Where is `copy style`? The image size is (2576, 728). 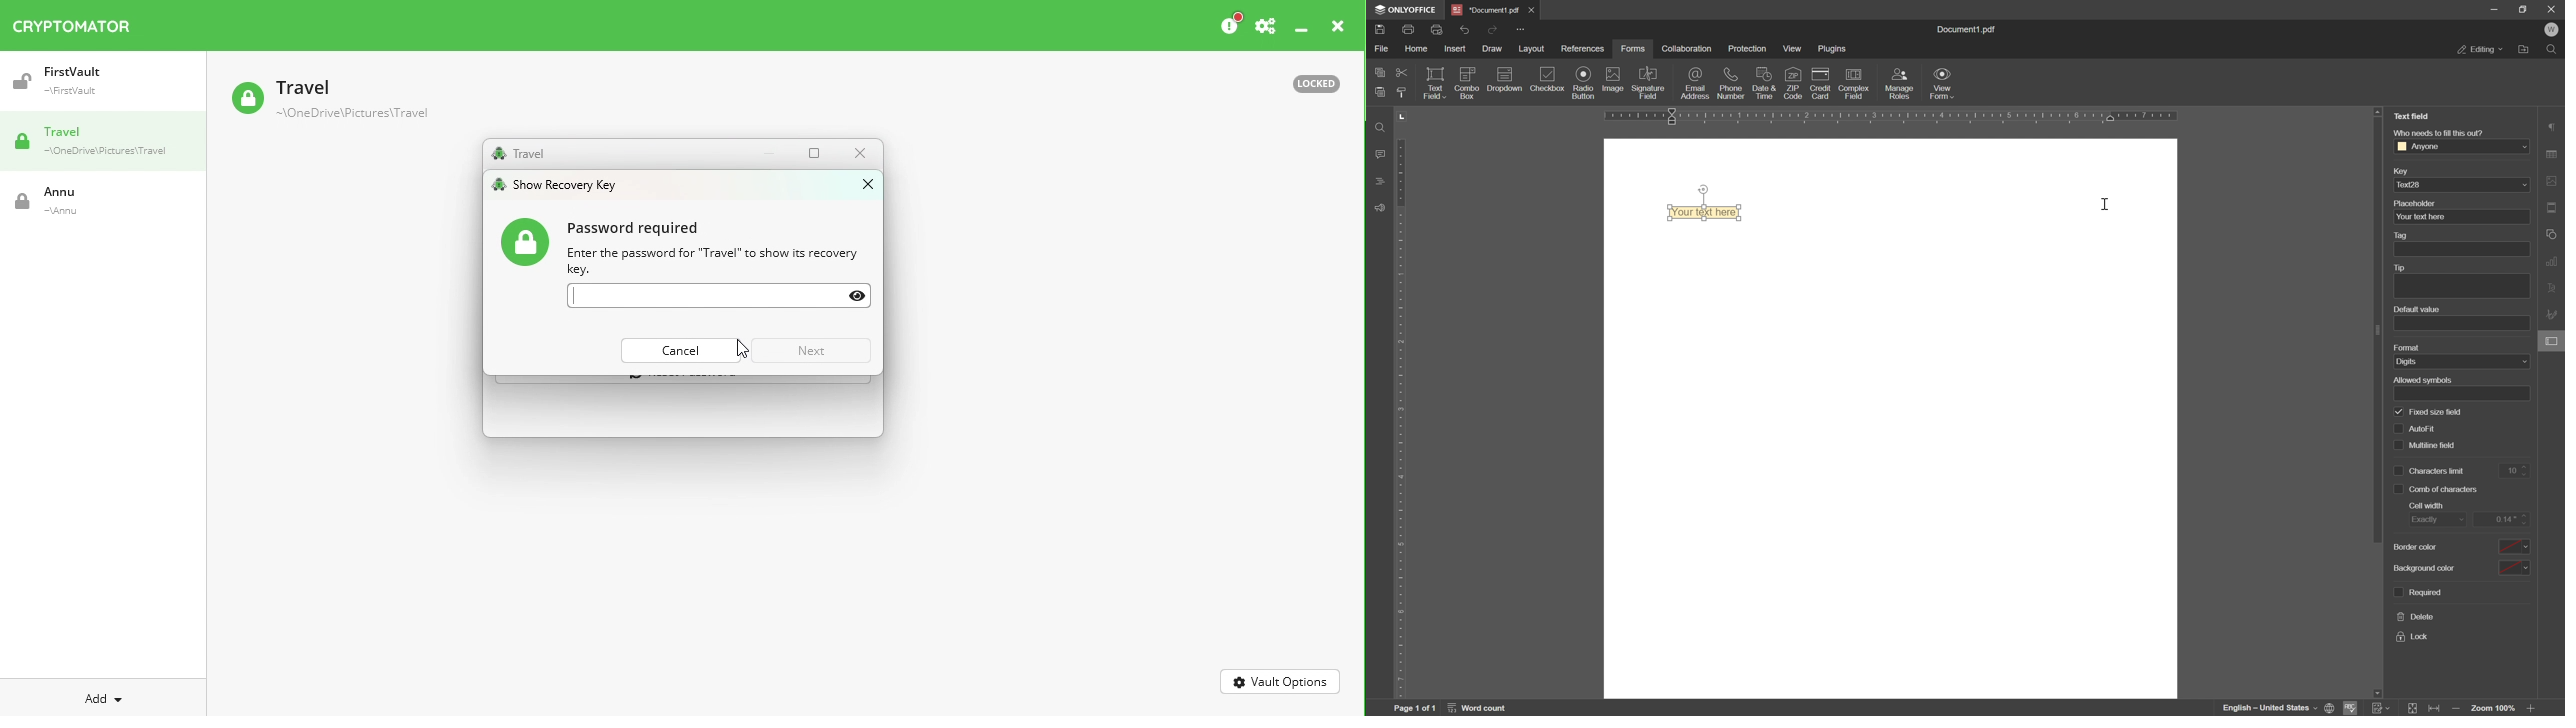 copy style is located at coordinates (1402, 93).